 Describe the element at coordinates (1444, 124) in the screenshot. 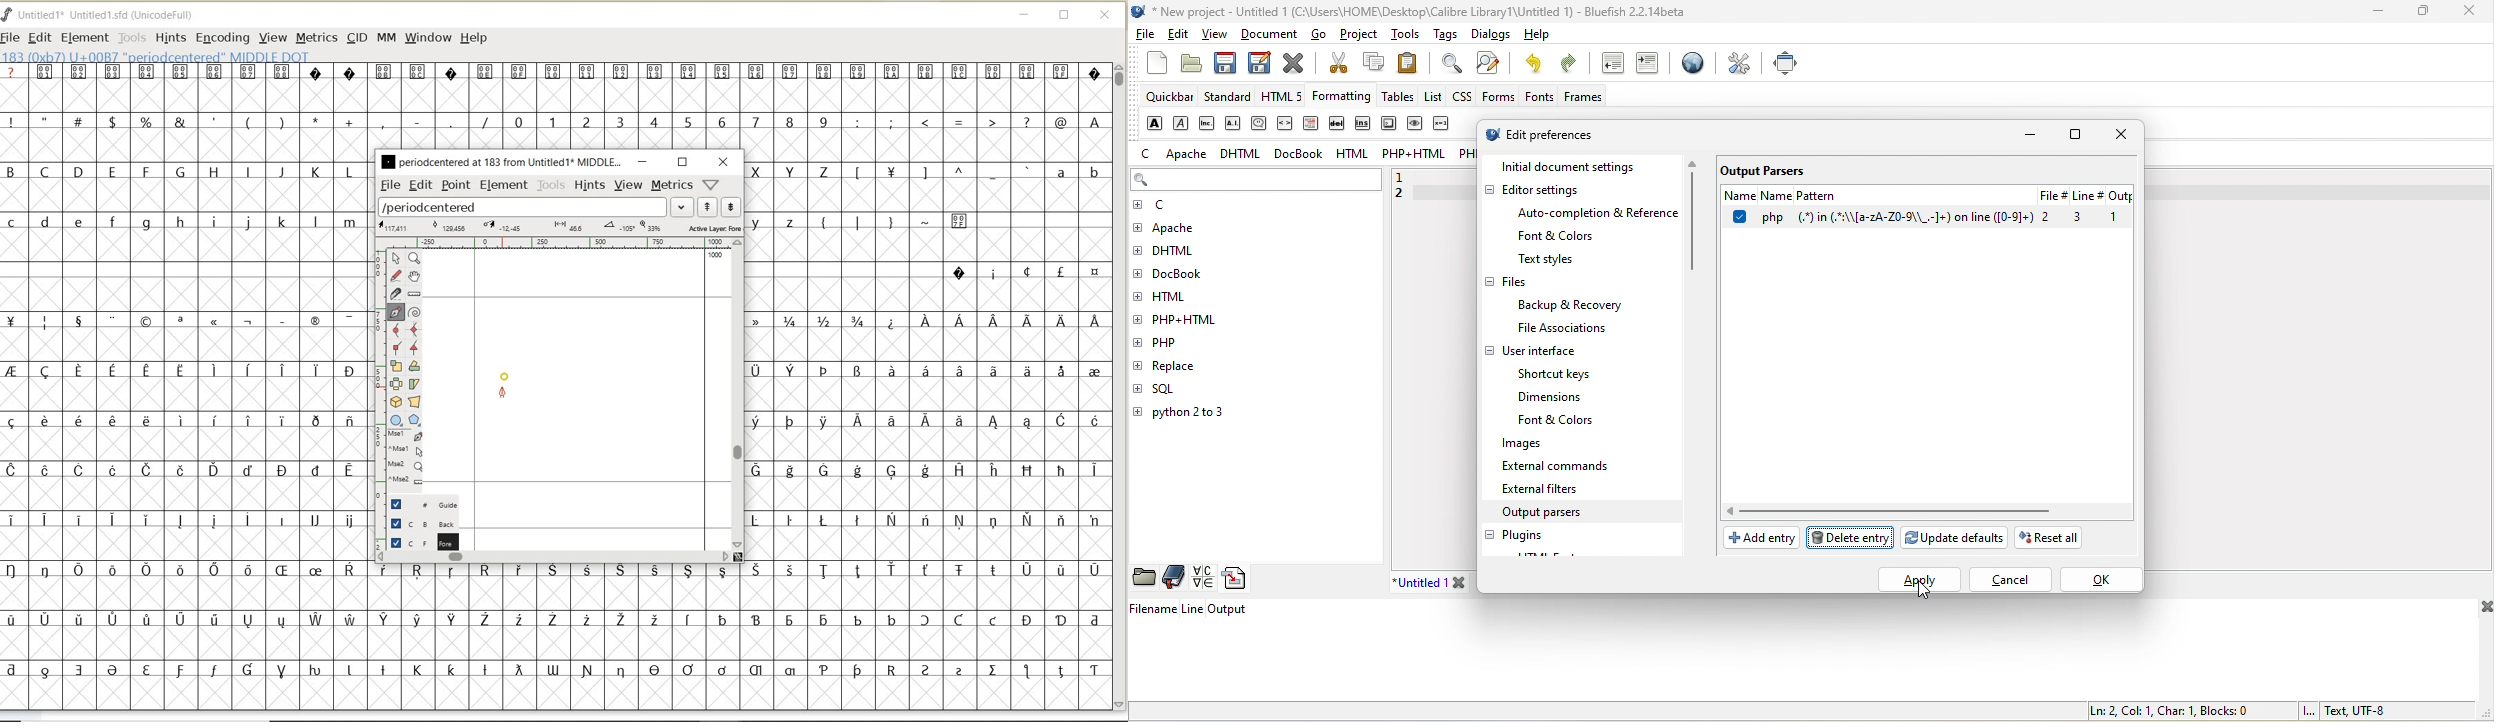

I see `variable` at that location.